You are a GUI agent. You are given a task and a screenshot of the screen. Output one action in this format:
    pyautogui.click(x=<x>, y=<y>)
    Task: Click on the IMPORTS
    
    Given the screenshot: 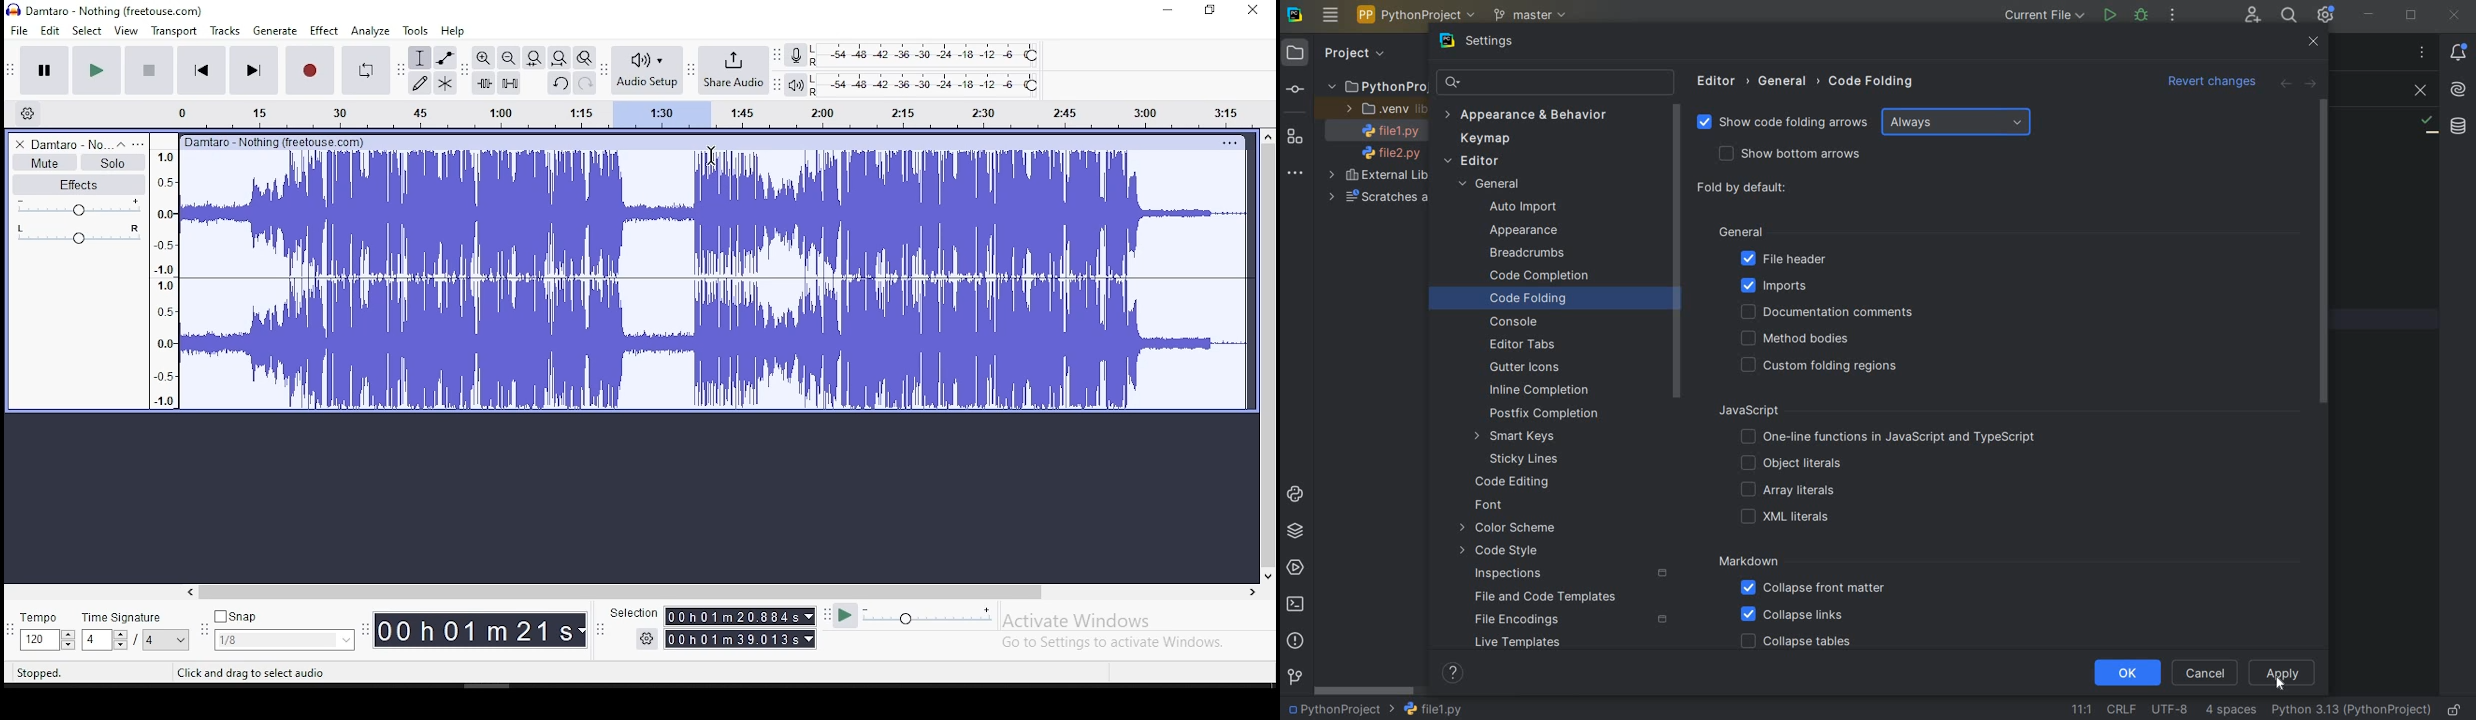 What is the action you would take?
    pyautogui.click(x=1796, y=285)
    